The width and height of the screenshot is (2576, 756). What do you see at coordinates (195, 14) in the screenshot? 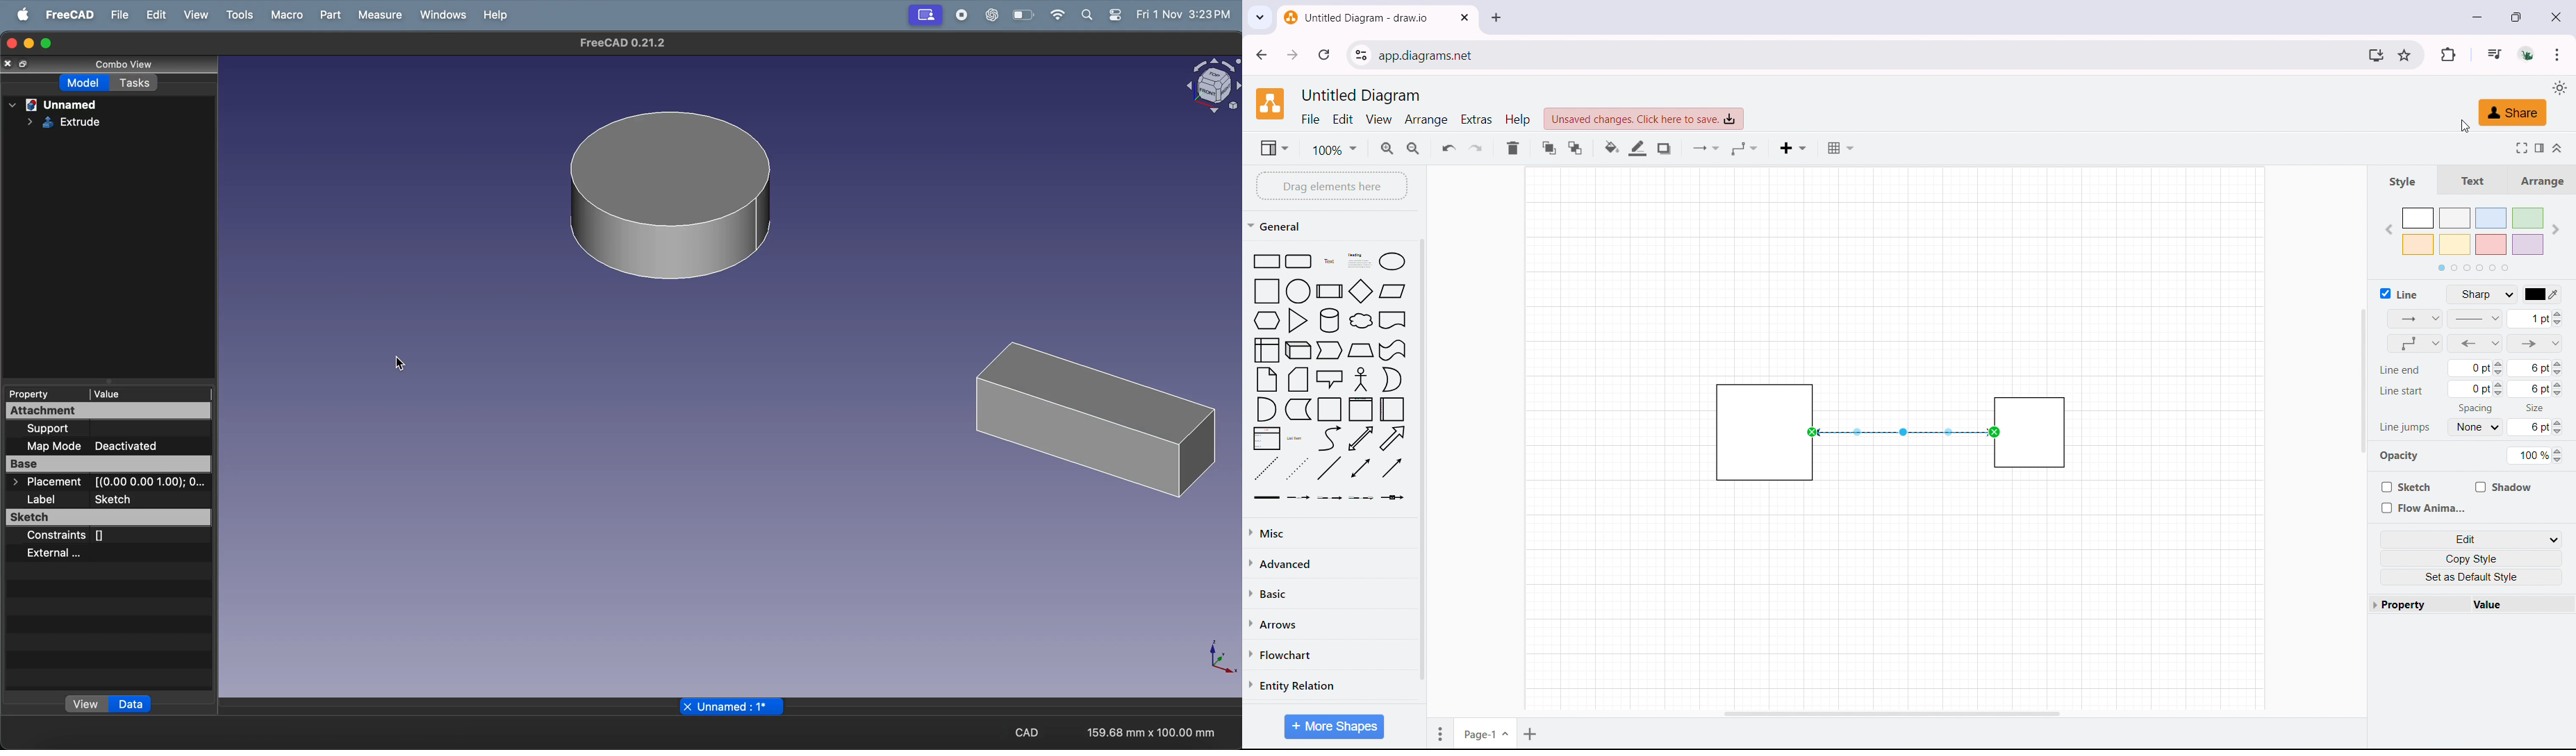
I see `View` at bounding box center [195, 14].